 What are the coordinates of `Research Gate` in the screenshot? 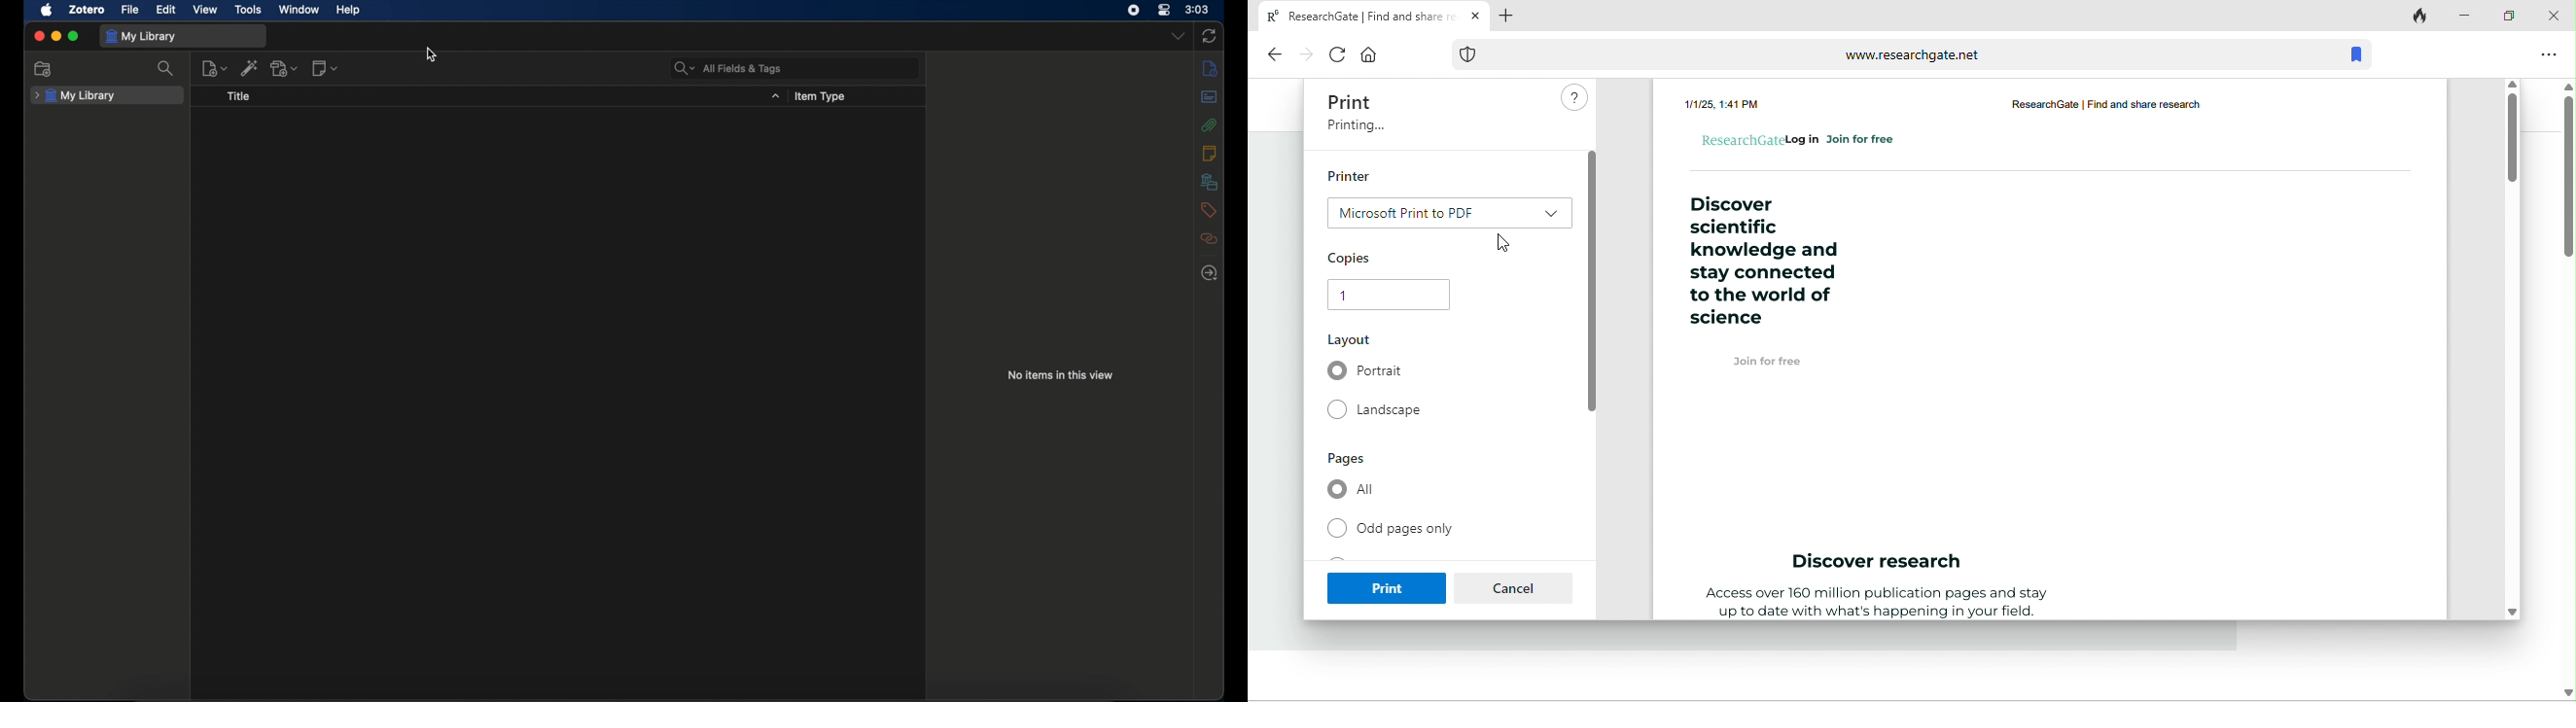 It's located at (1741, 138).